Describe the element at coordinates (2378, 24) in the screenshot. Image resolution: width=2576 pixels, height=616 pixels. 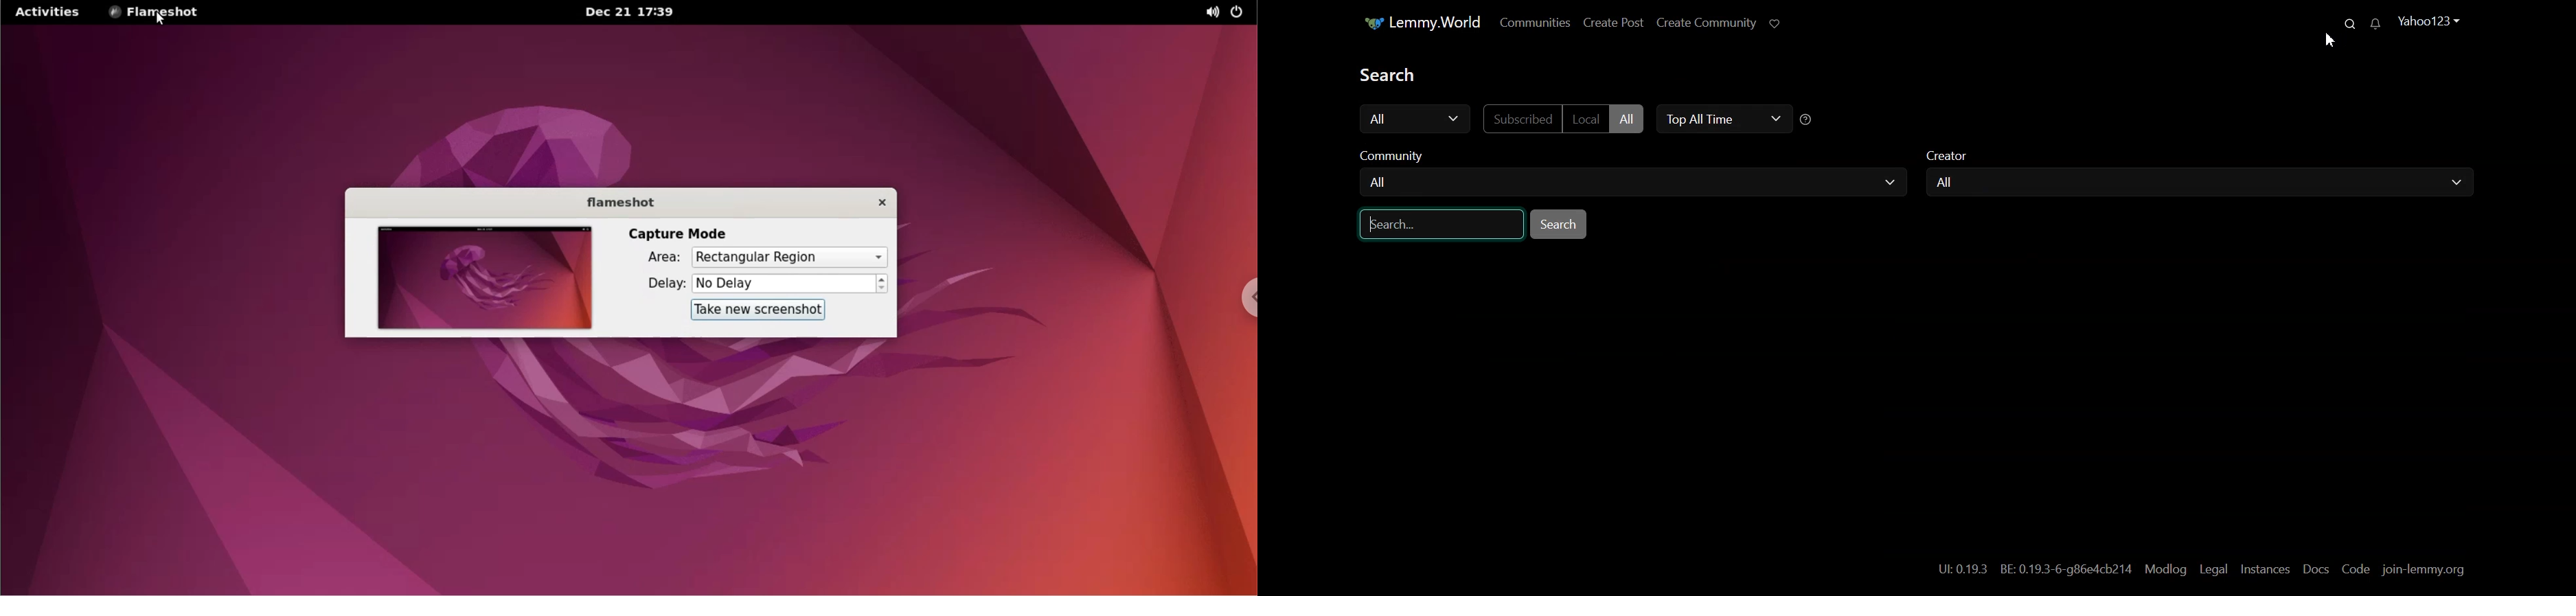
I see `Unread Message` at that location.